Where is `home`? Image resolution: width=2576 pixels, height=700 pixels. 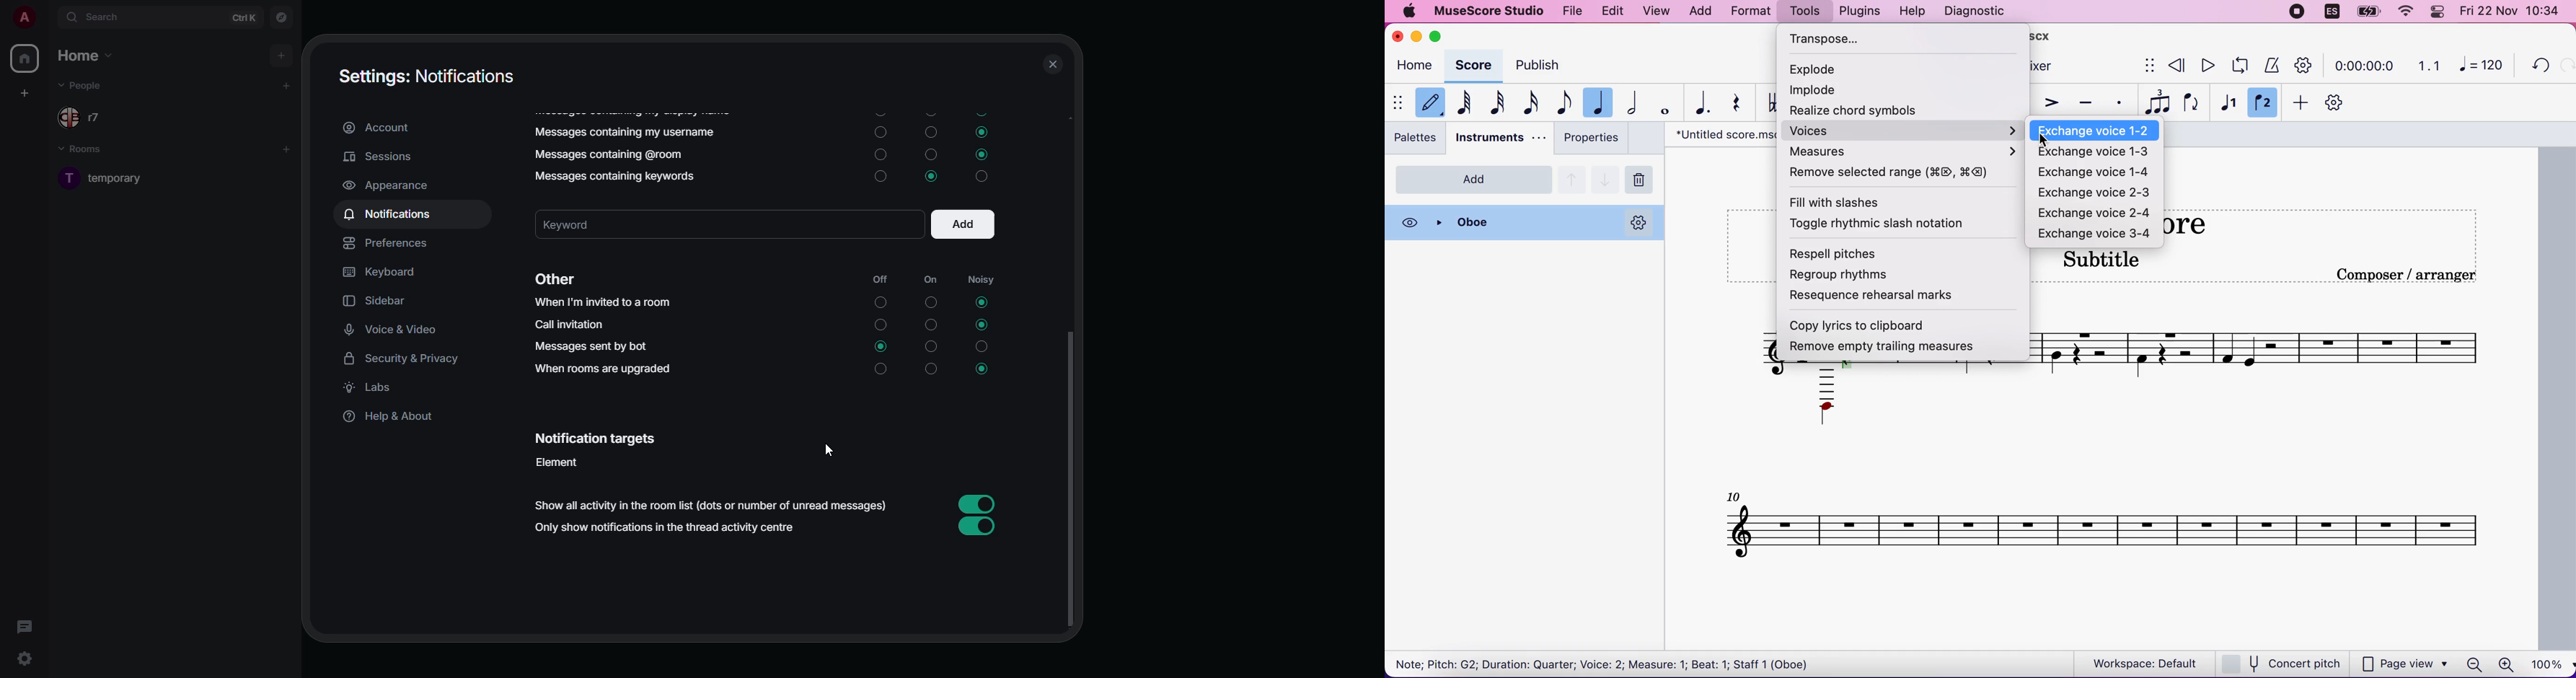
home is located at coordinates (27, 59).